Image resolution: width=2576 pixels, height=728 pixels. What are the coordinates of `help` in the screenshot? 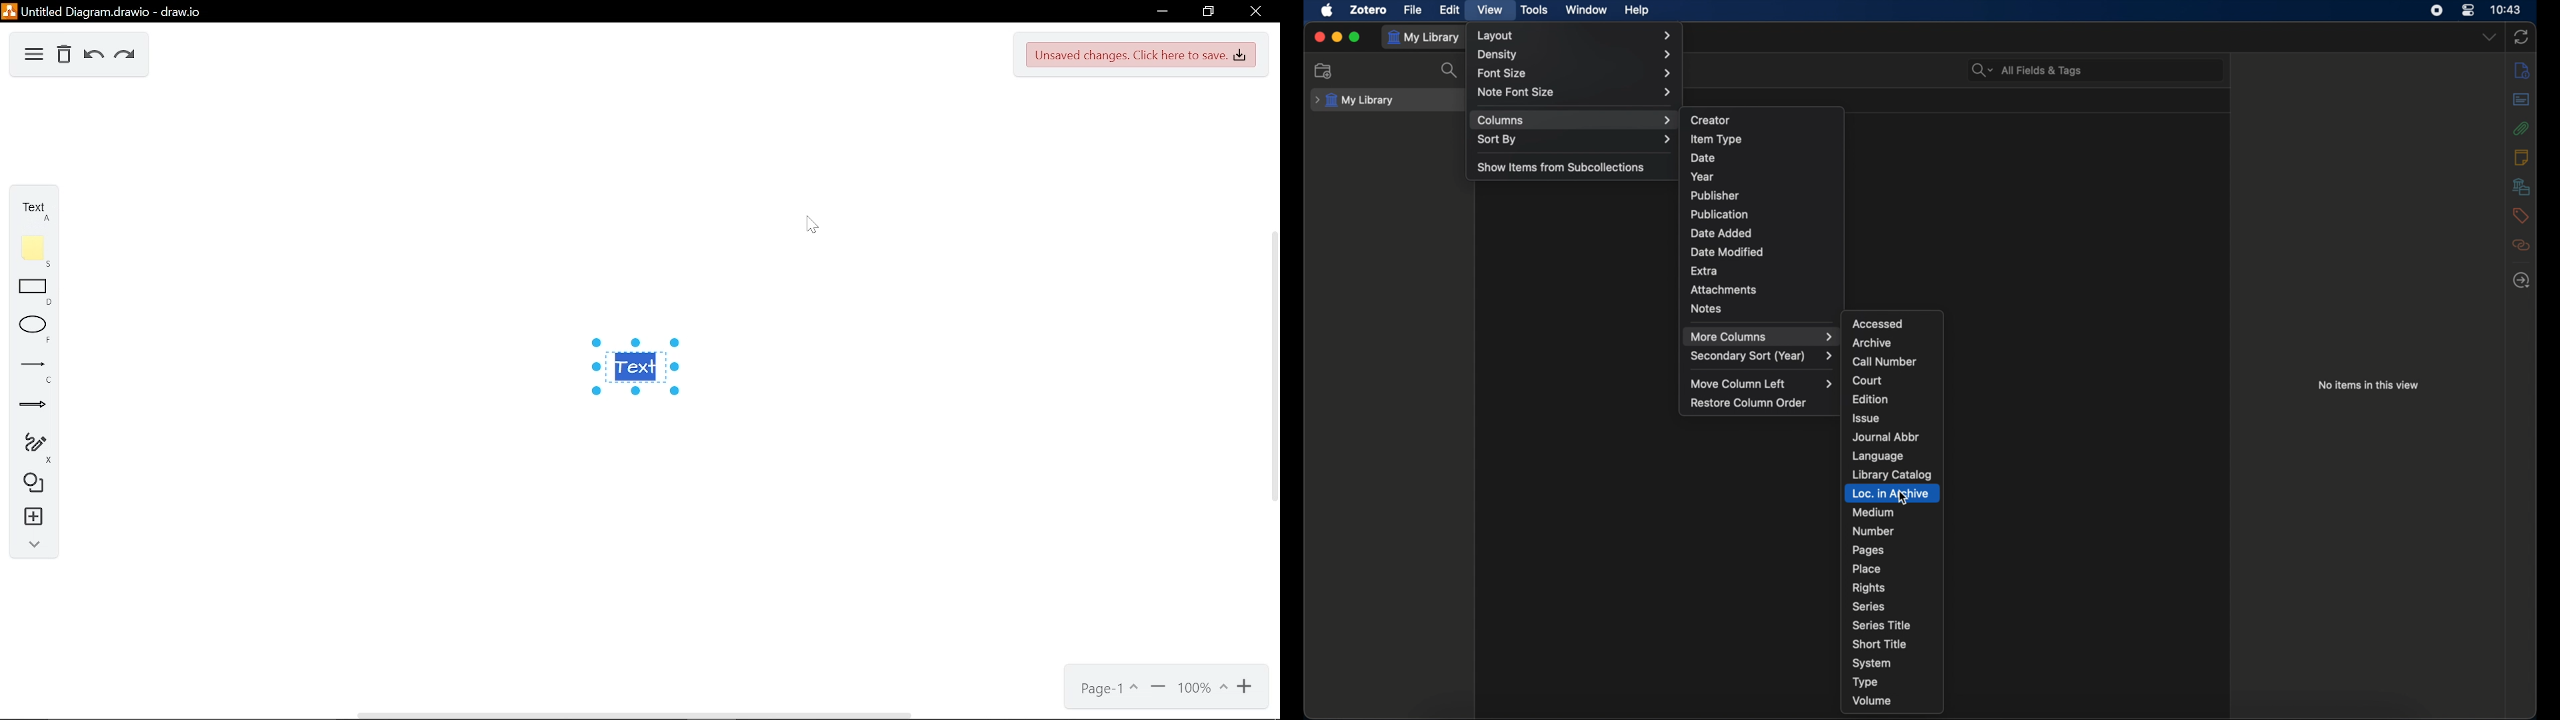 It's located at (1637, 10).